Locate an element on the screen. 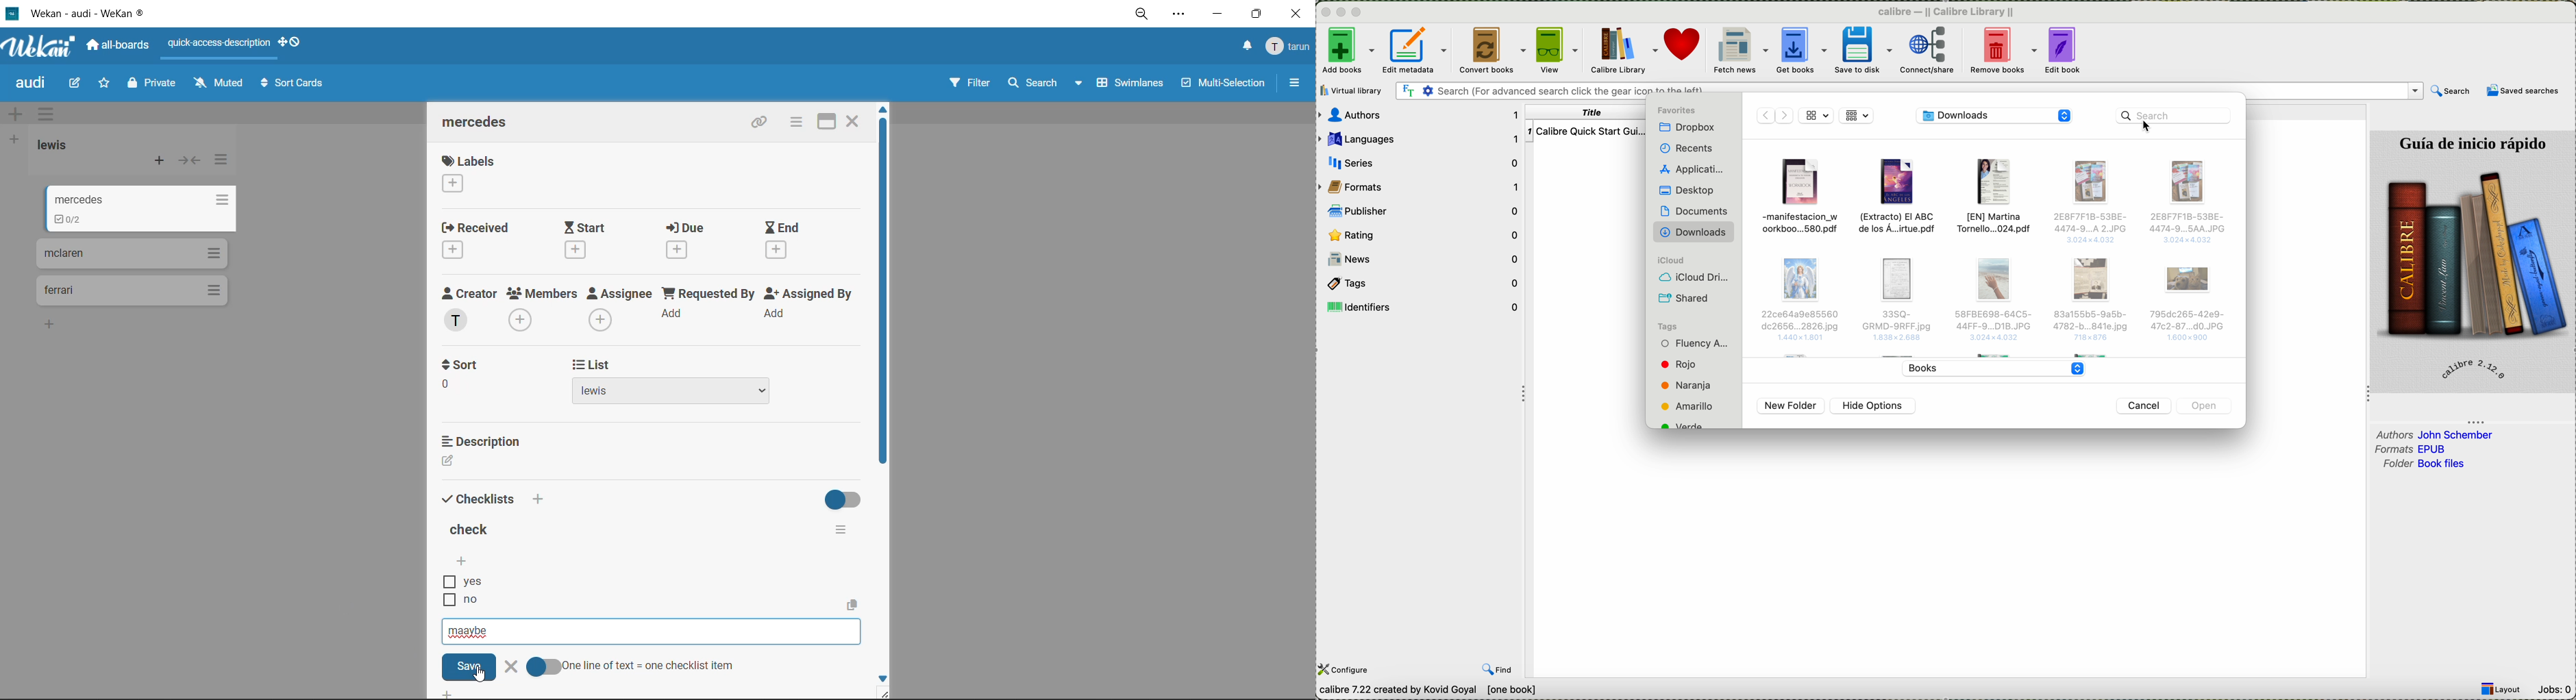 This screenshot has height=700, width=2576. end is located at coordinates (788, 227).